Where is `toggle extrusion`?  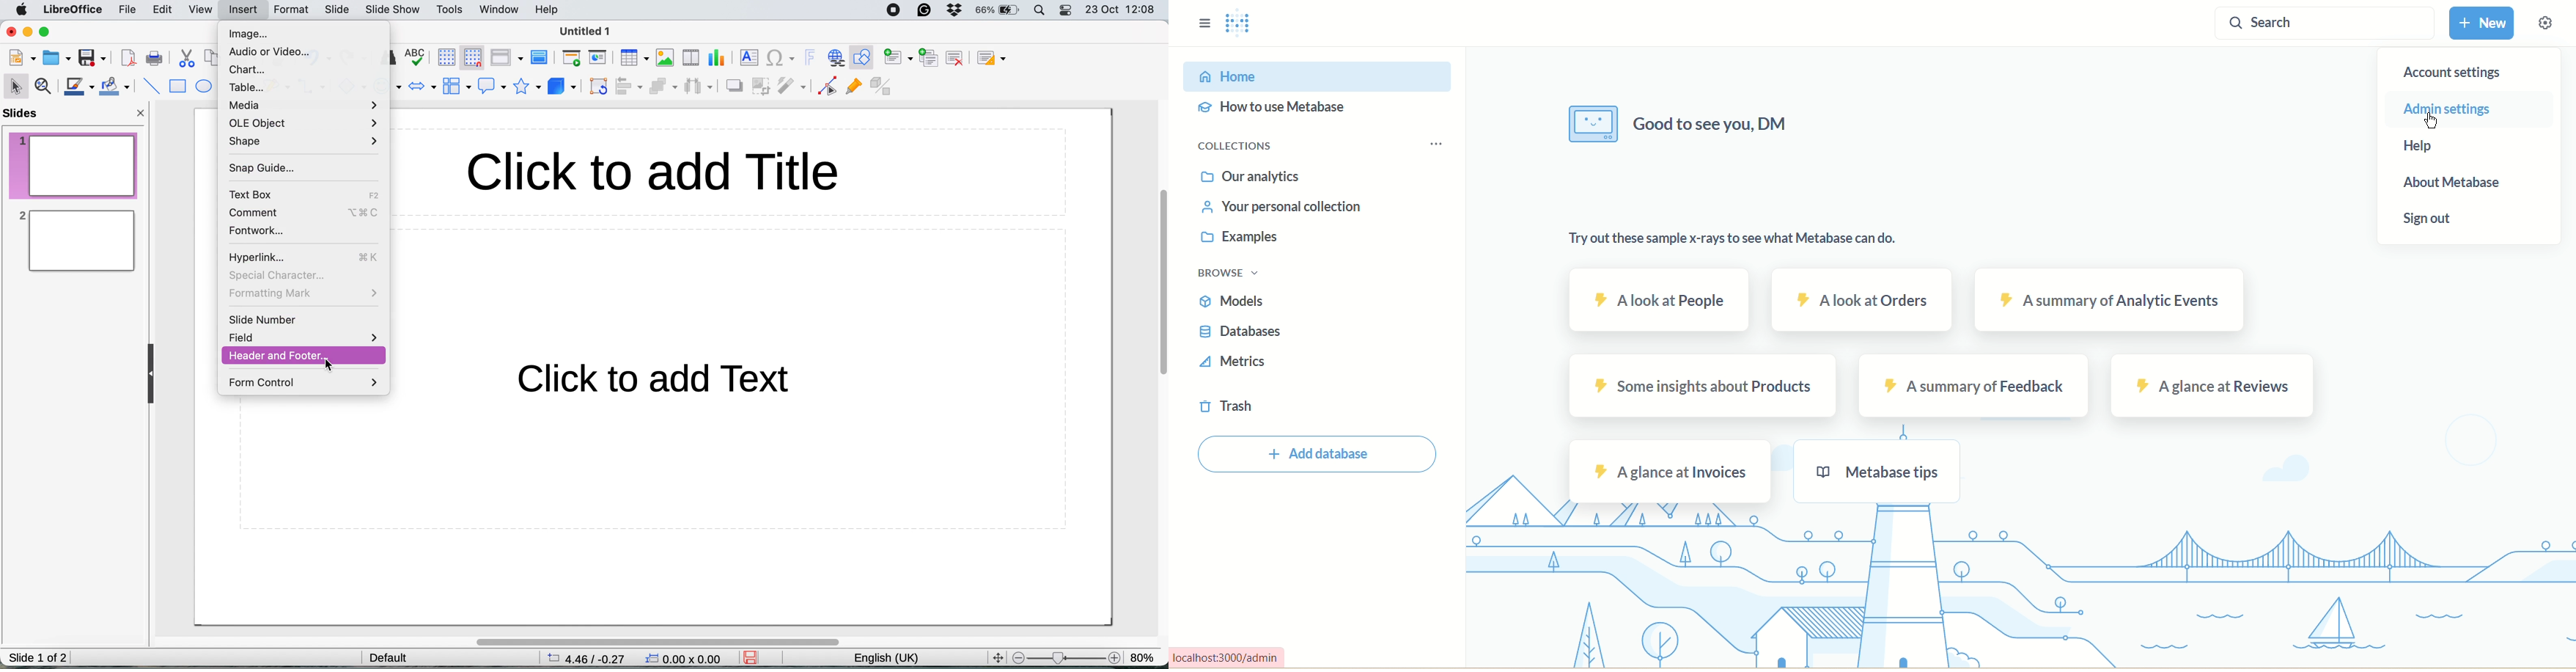 toggle extrusion is located at coordinates (883, 88).